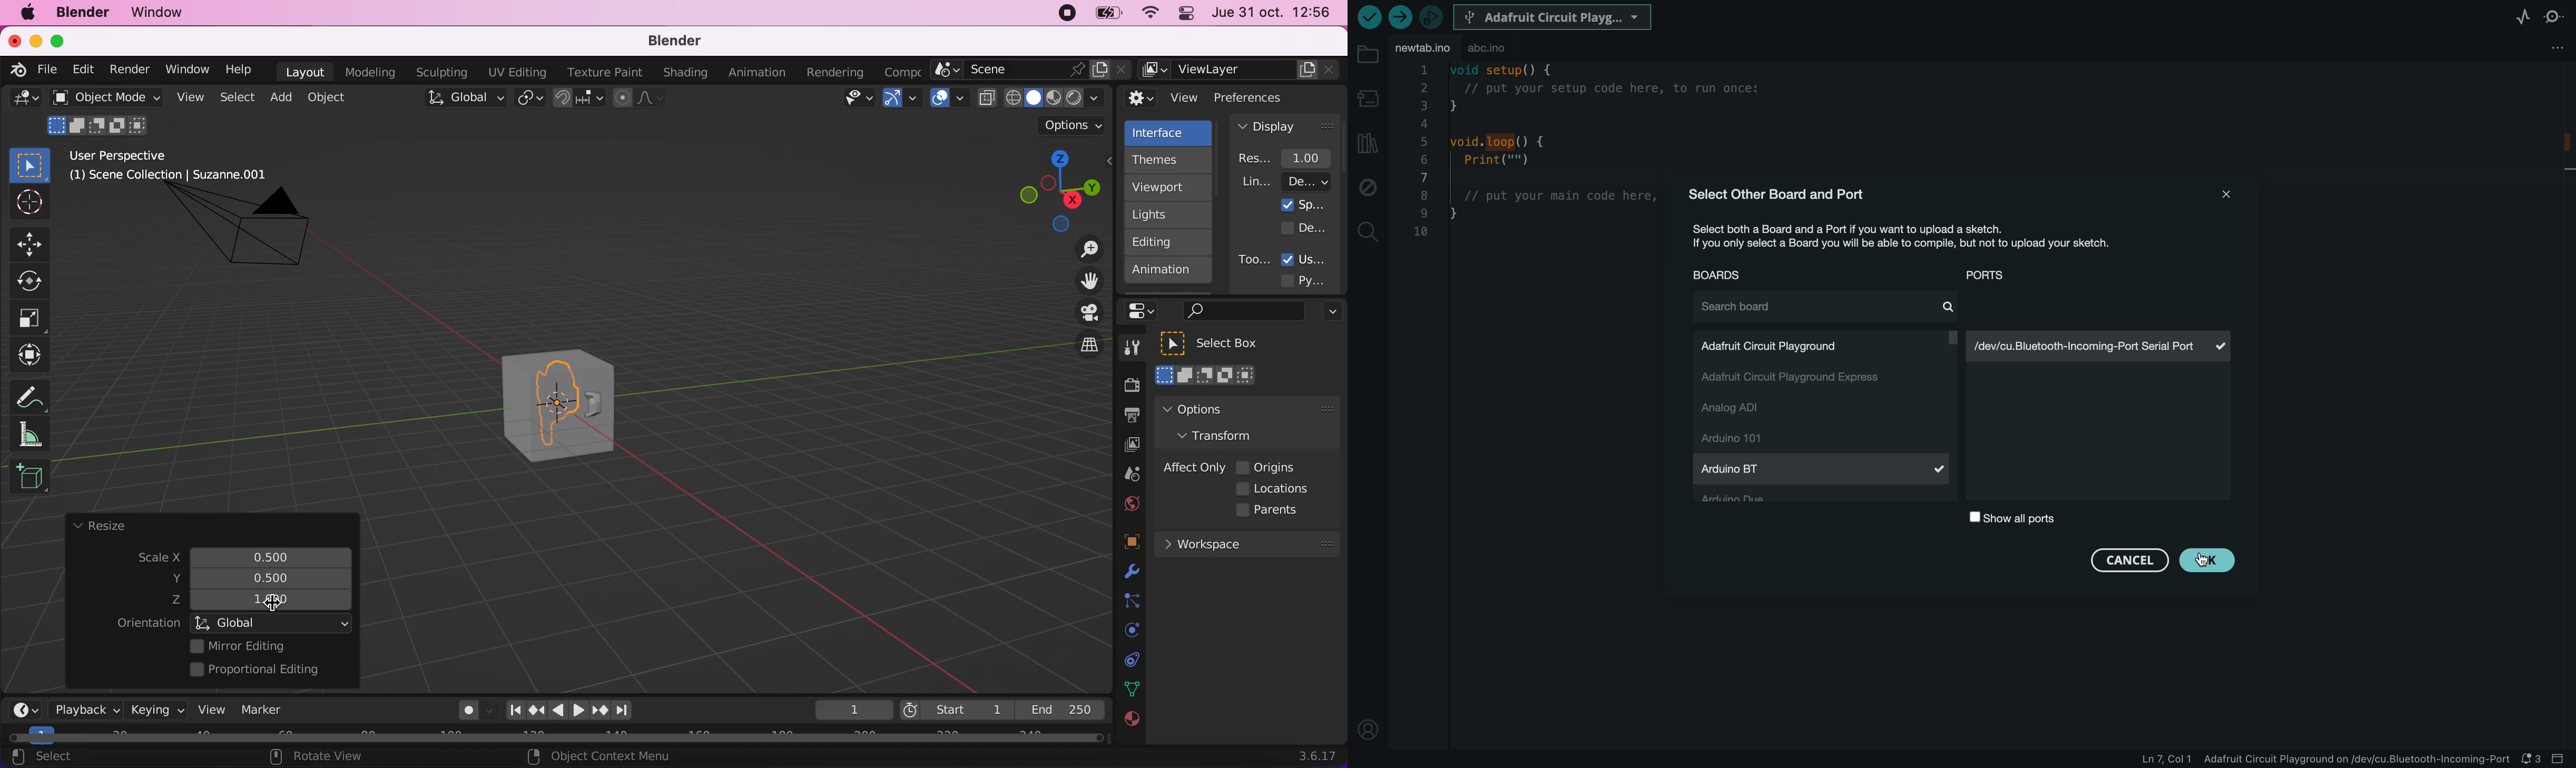 This screenshot has width=2576, height=784. Describe the element at coordinates (14, 68) in the screenshot. I see `blender` at that location.